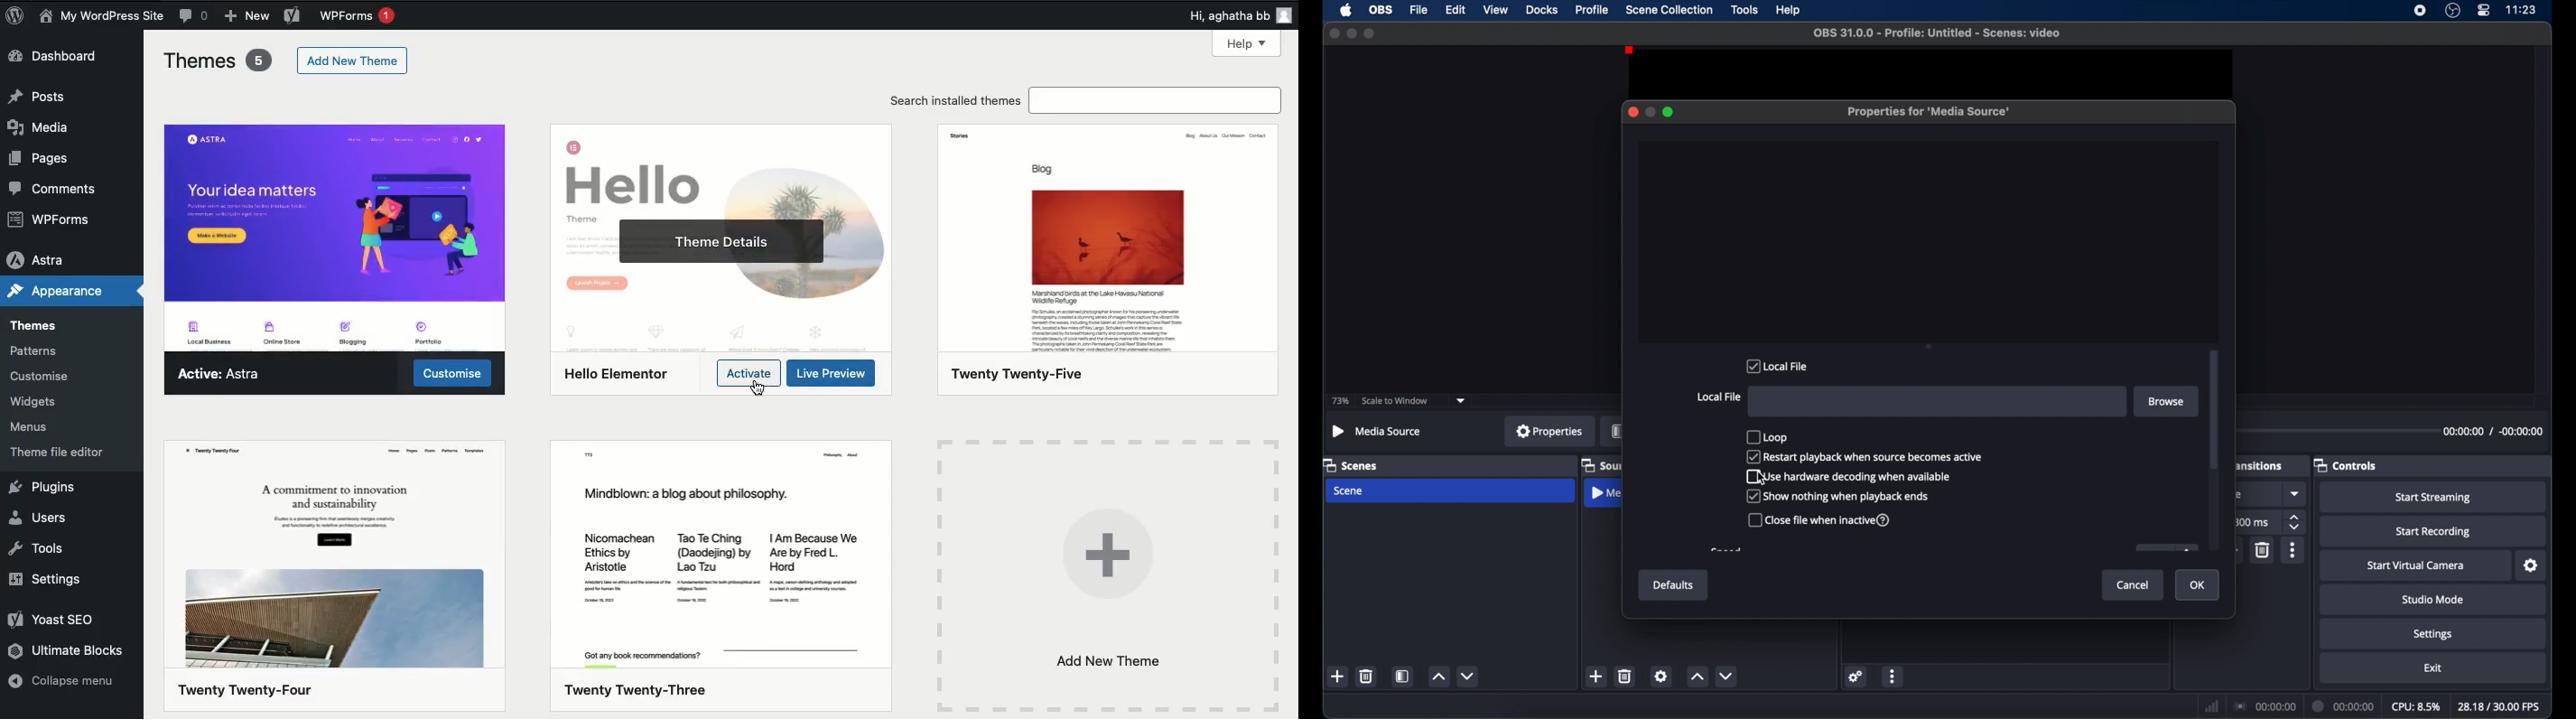 The width and height of the screenshot is (2576, 728). Describe the element at coordinates (1396, 400) in the screenshot. I see `scale to window` at that location.